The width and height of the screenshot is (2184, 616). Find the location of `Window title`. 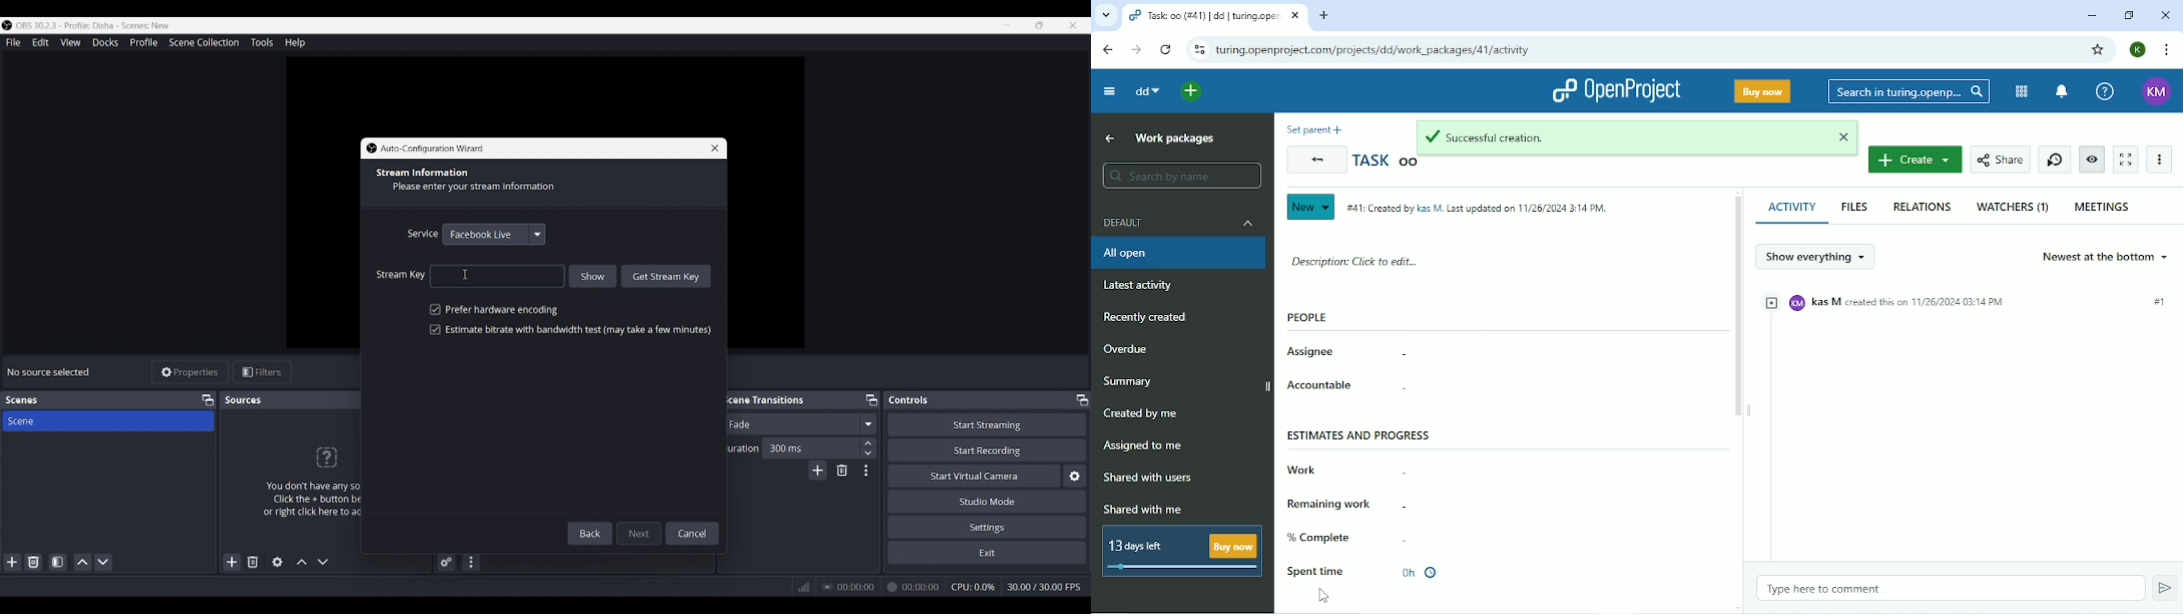

Window title is located at coordinates (433, 149).